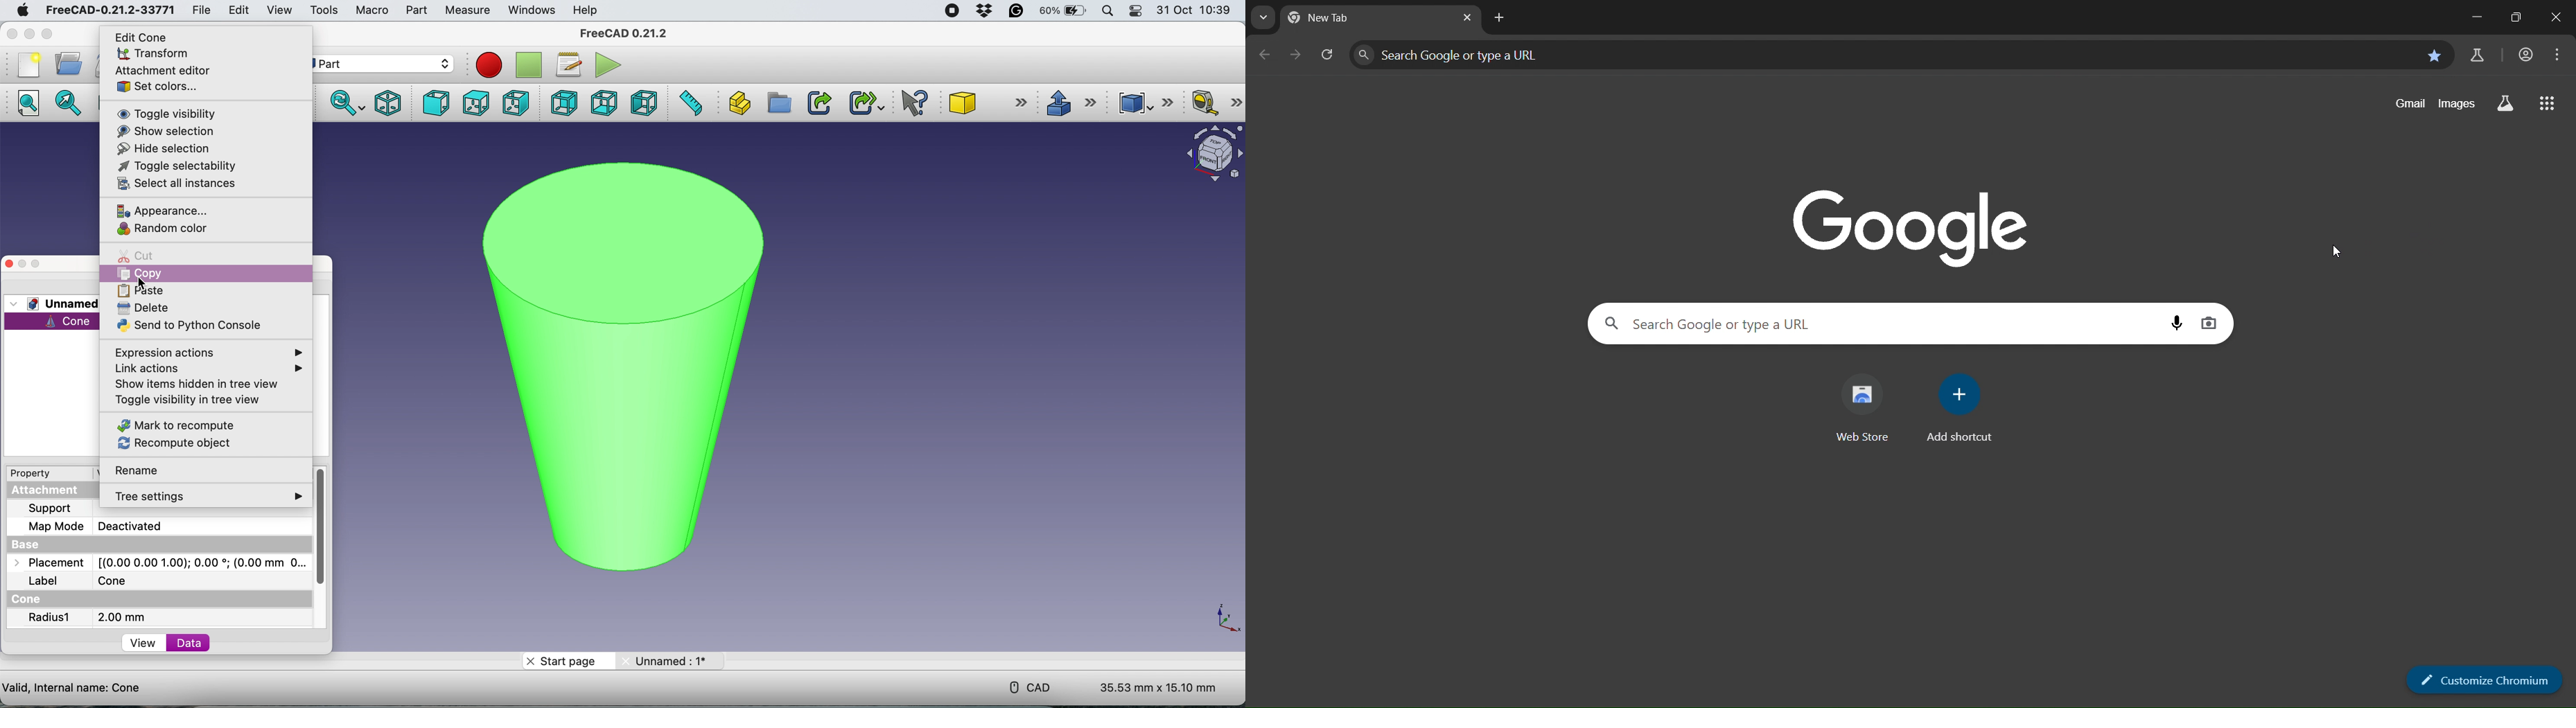 This screenshot has height=728, width=2576. What do you see at coordinates (739, 102) in the screenshot?
I see `create part` at bounding box center [739, 102].